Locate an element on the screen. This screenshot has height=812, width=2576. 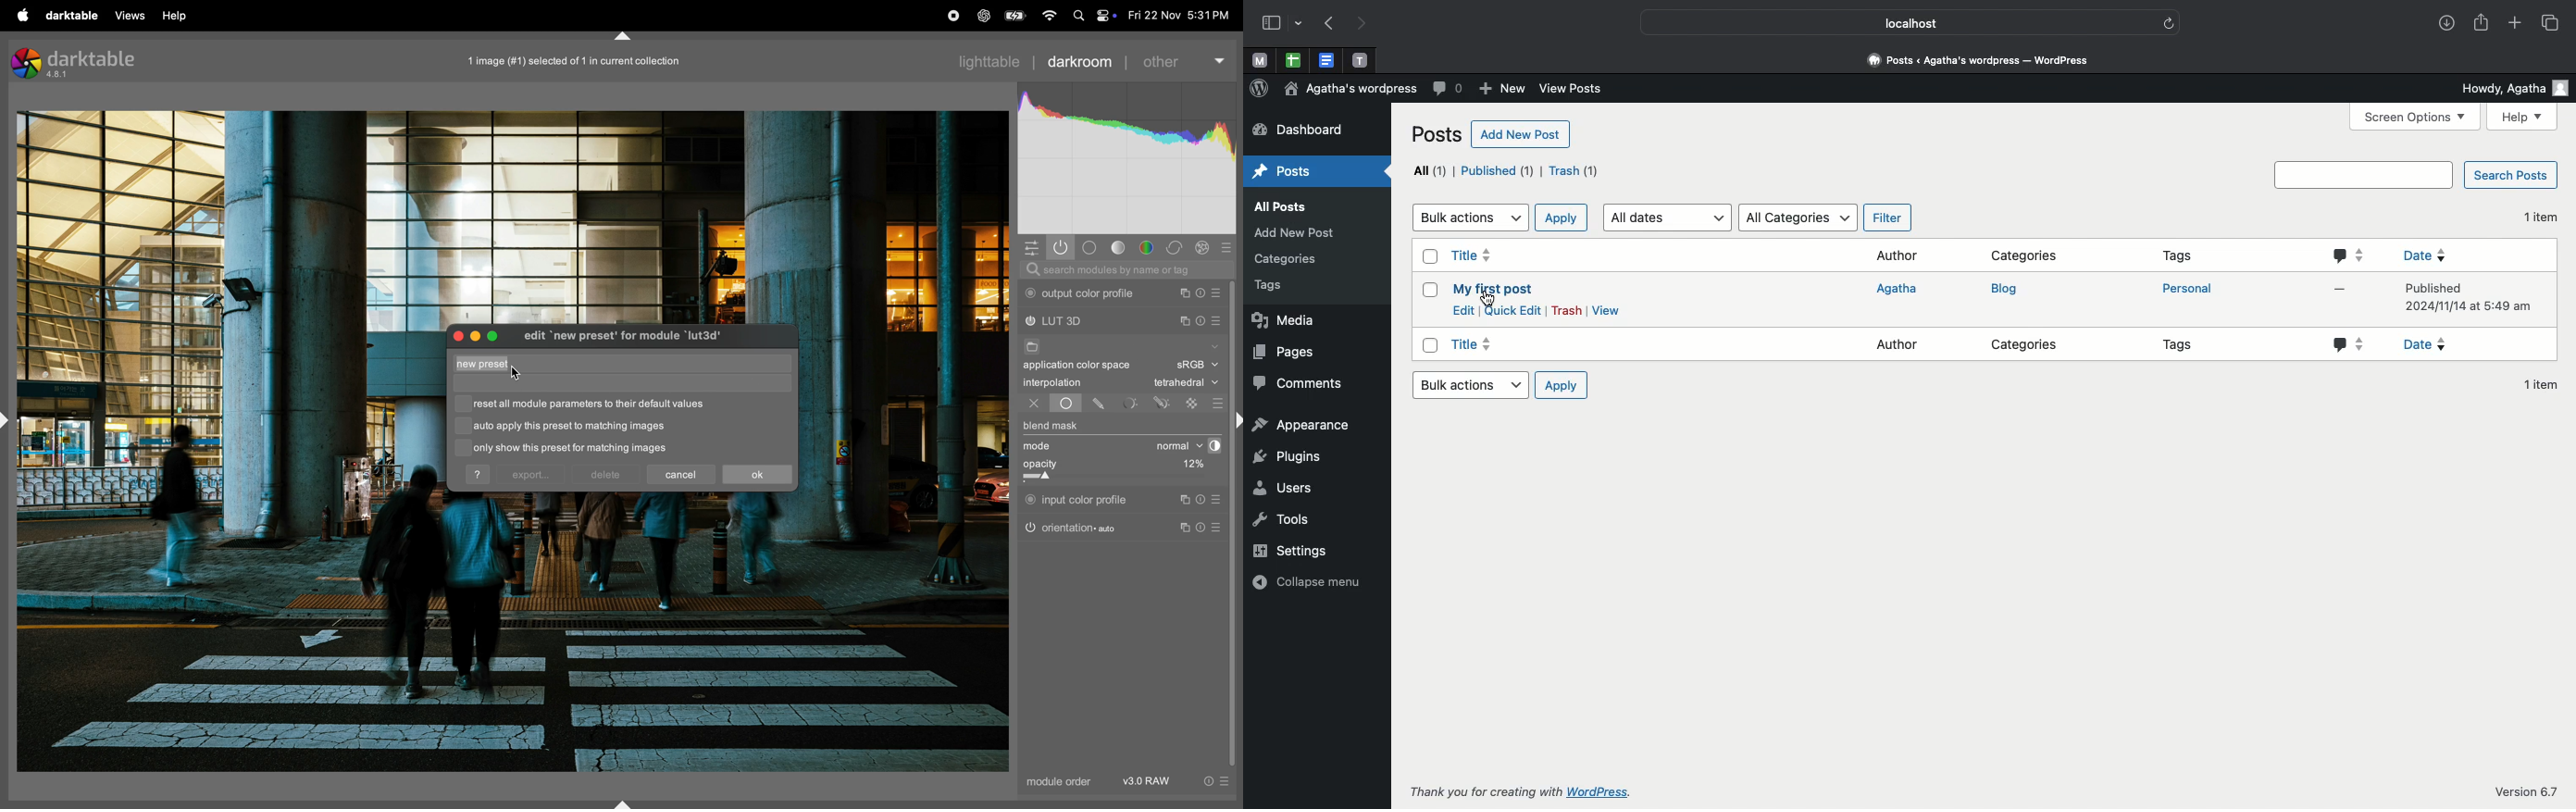
auto apply presets to images is located at coordinates (570, 427).